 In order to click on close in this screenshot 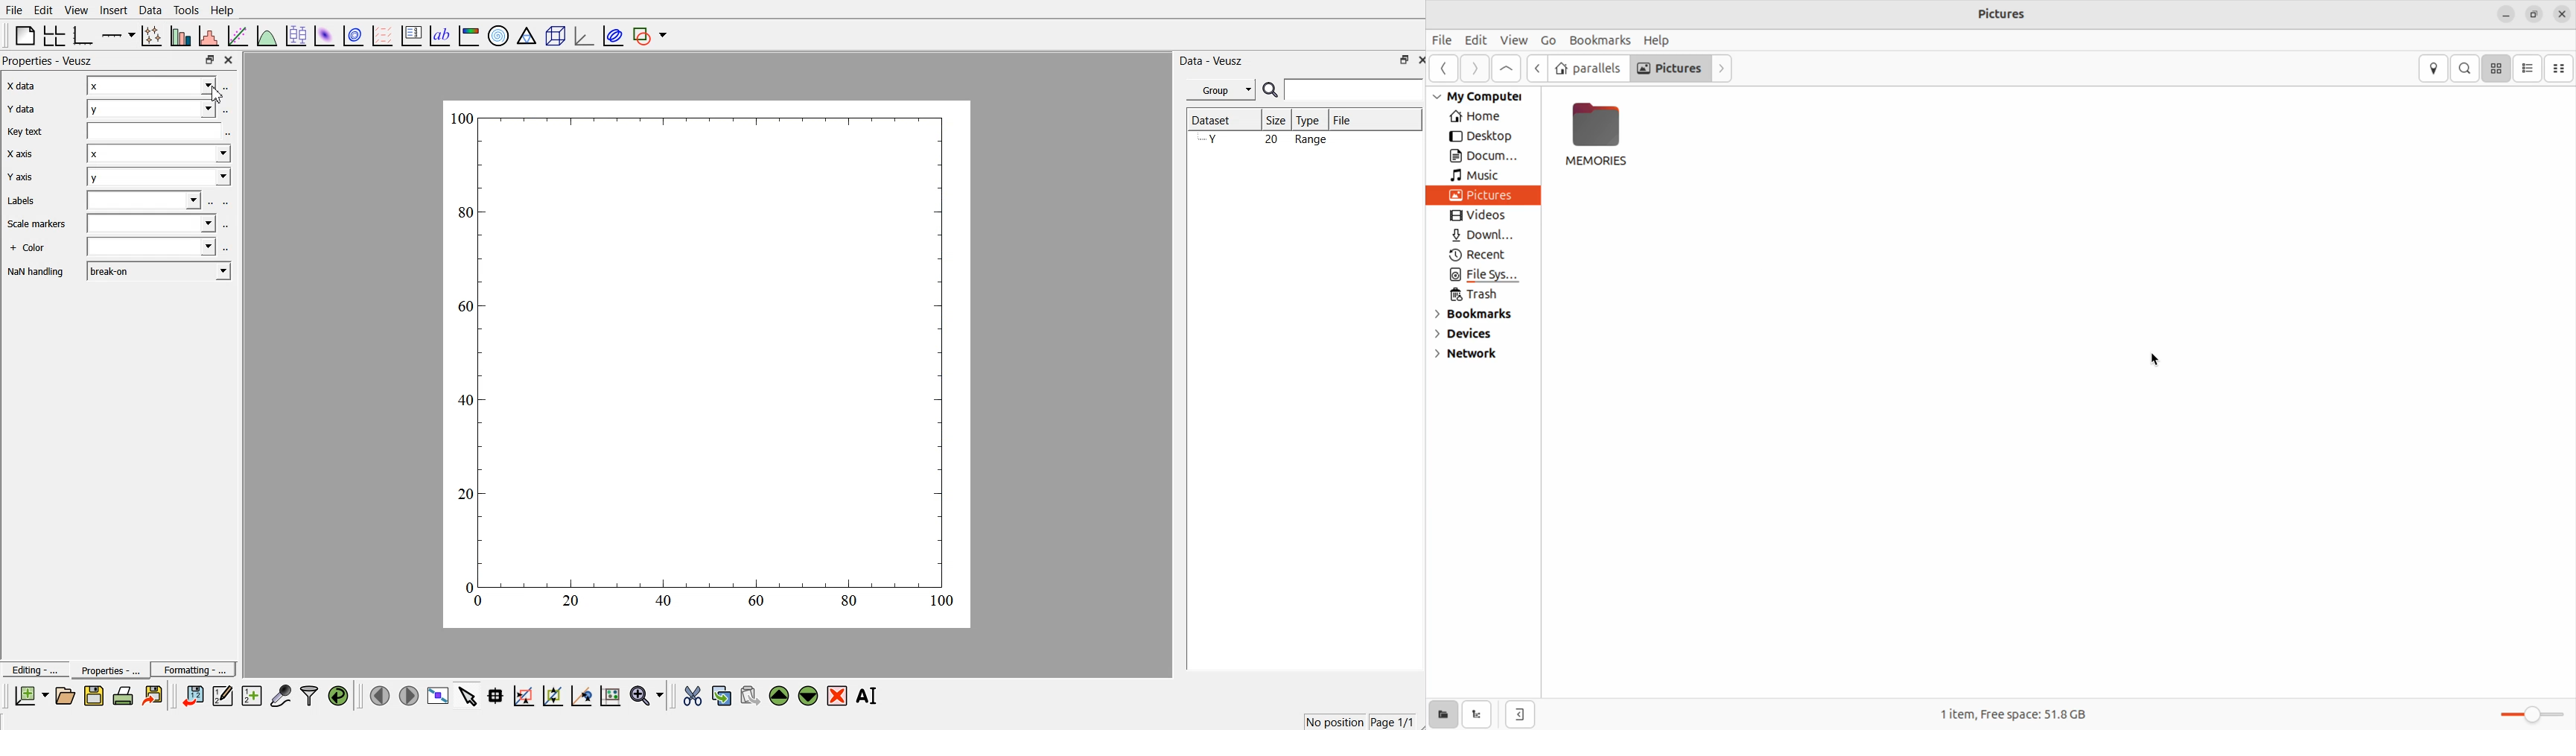, I will do `click(2565, 12)`.